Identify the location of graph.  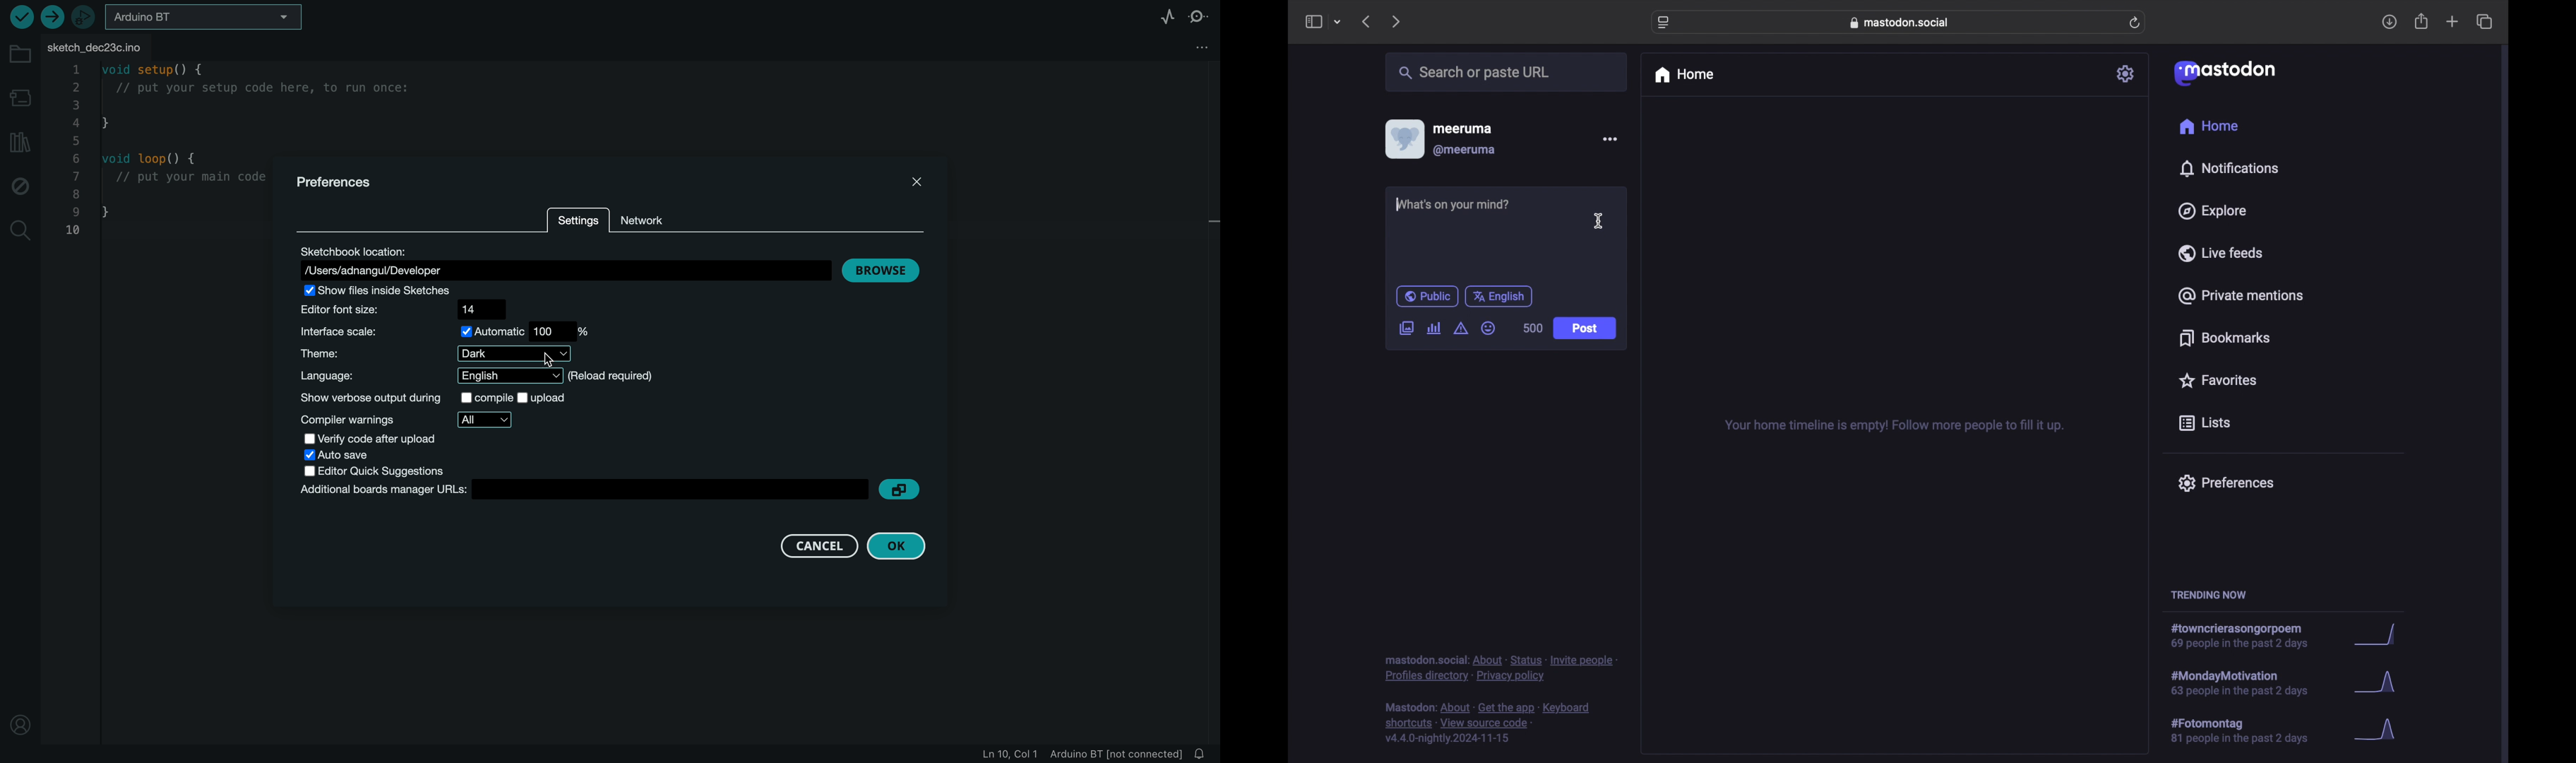
(2375, 684).